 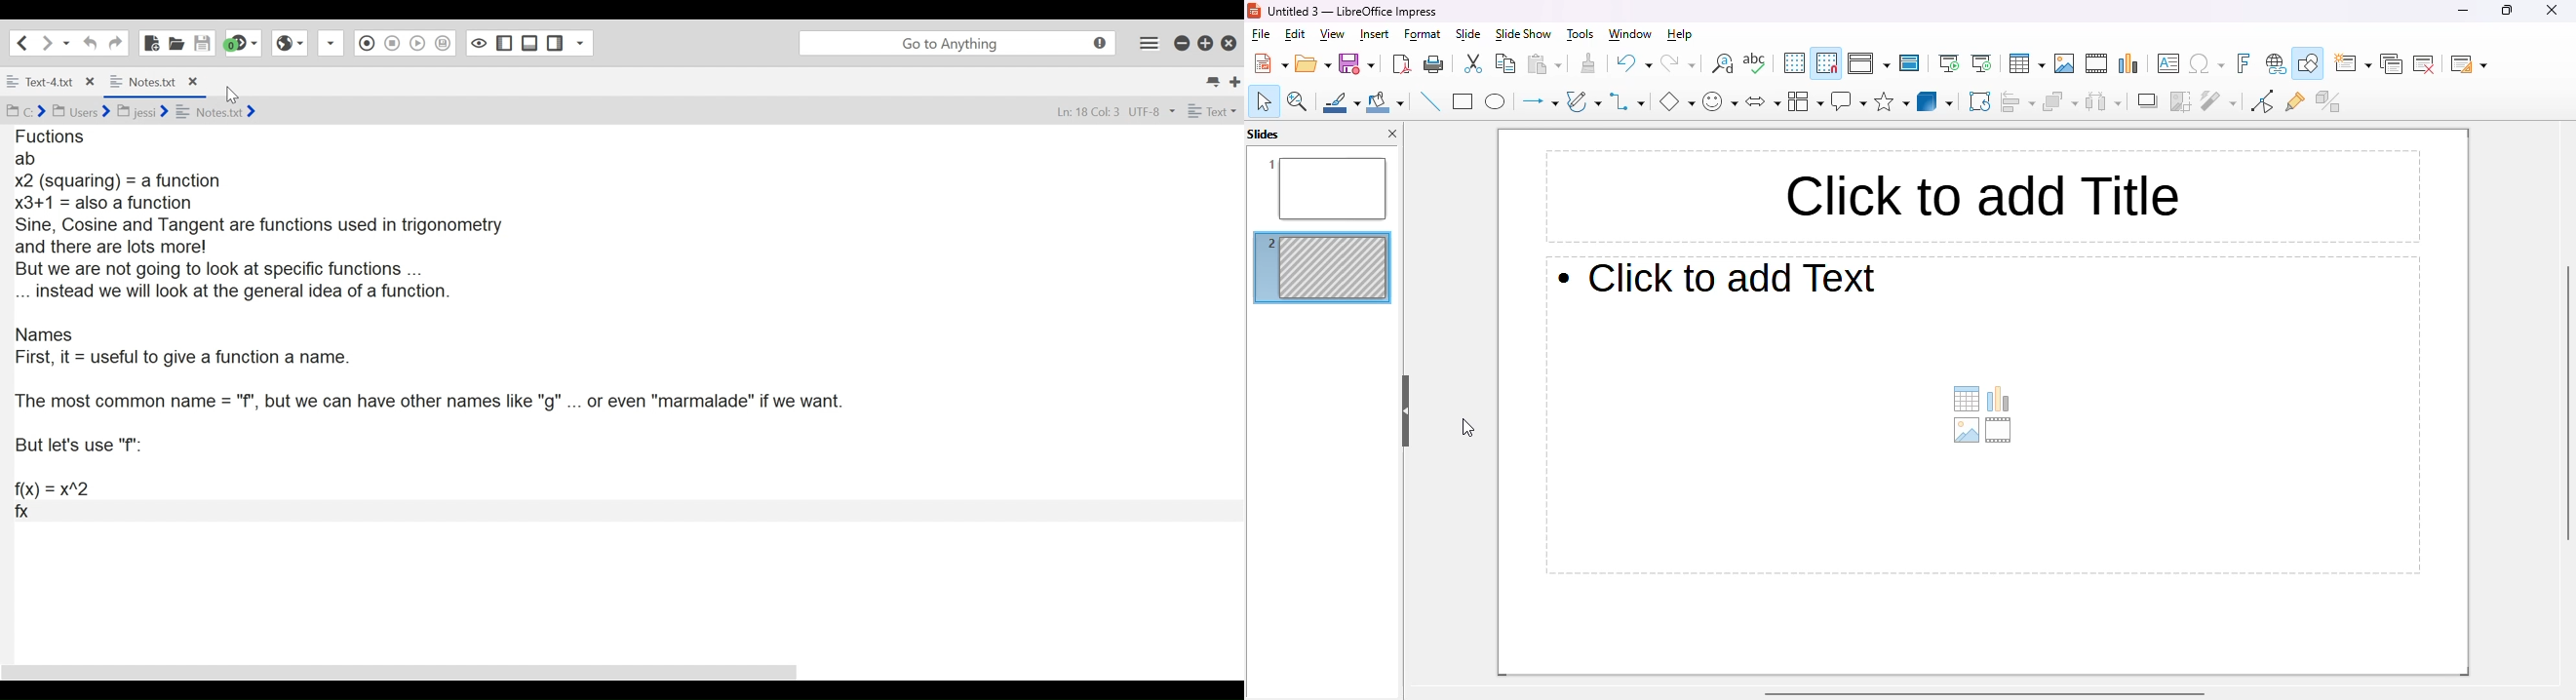 I want to click on line color, so click(x=1342, y=102).